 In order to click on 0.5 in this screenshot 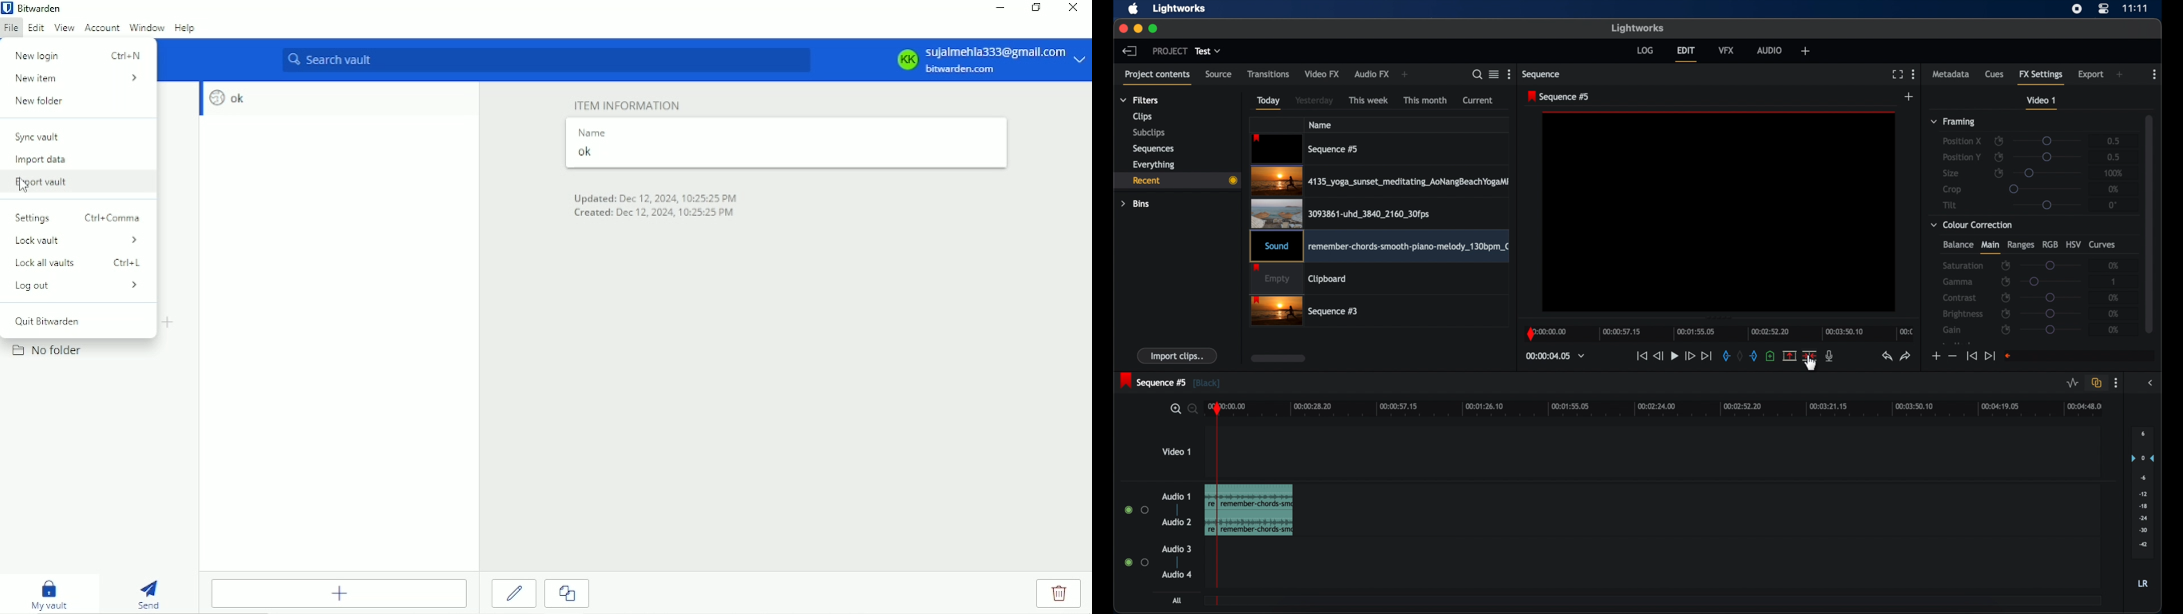, I will do `click(2110, 140)`.